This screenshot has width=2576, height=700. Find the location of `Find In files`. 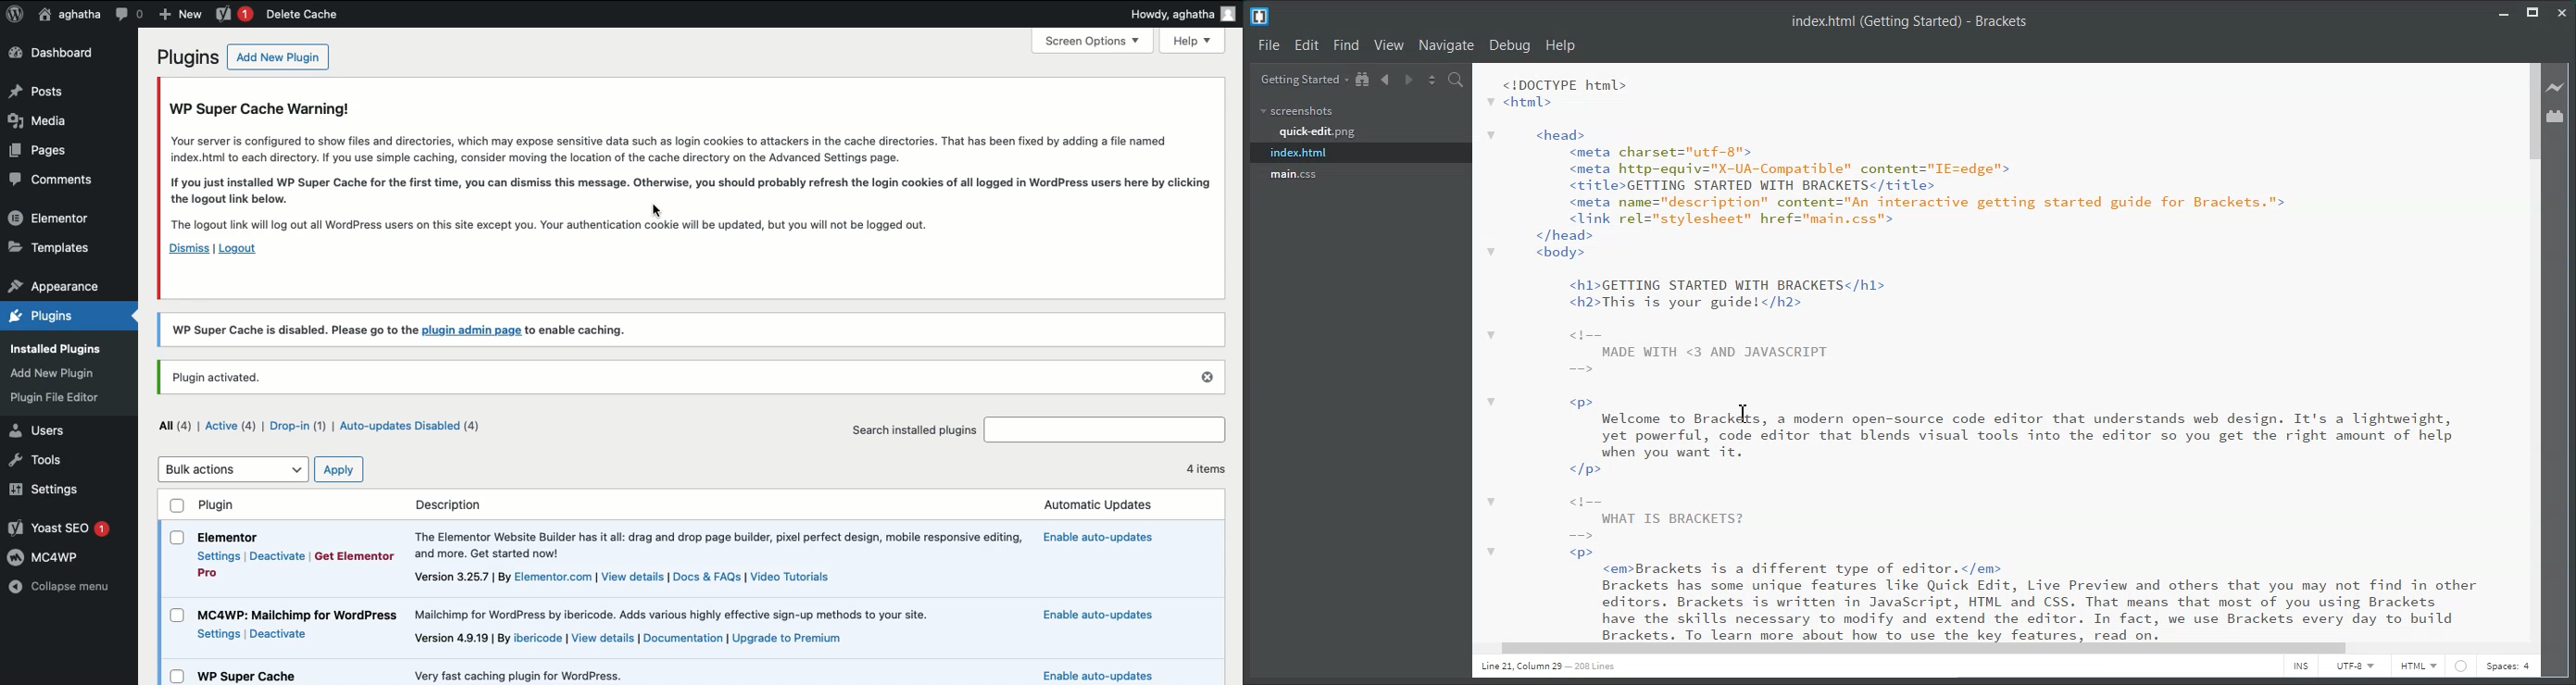

Find In files is located at coordinates (1456, 79).